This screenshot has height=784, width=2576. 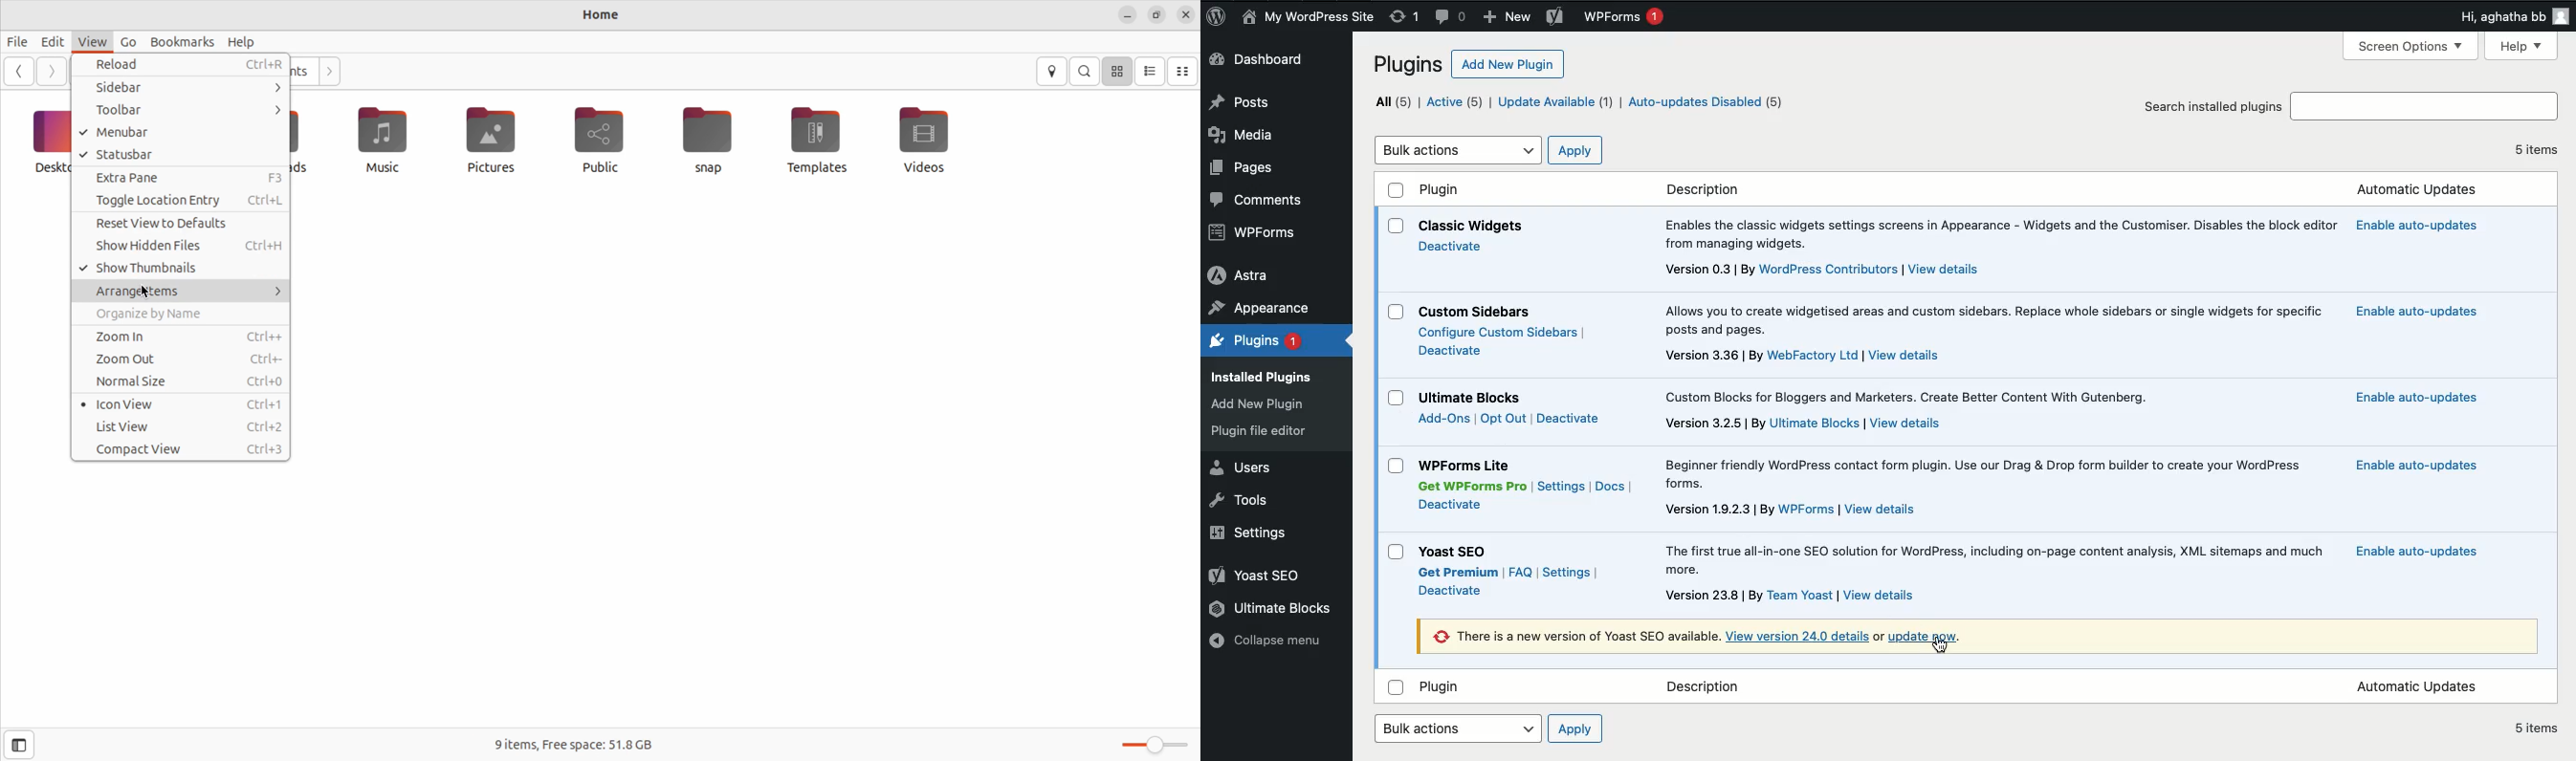 I want to click on Description, so click(x=1823, y=271).